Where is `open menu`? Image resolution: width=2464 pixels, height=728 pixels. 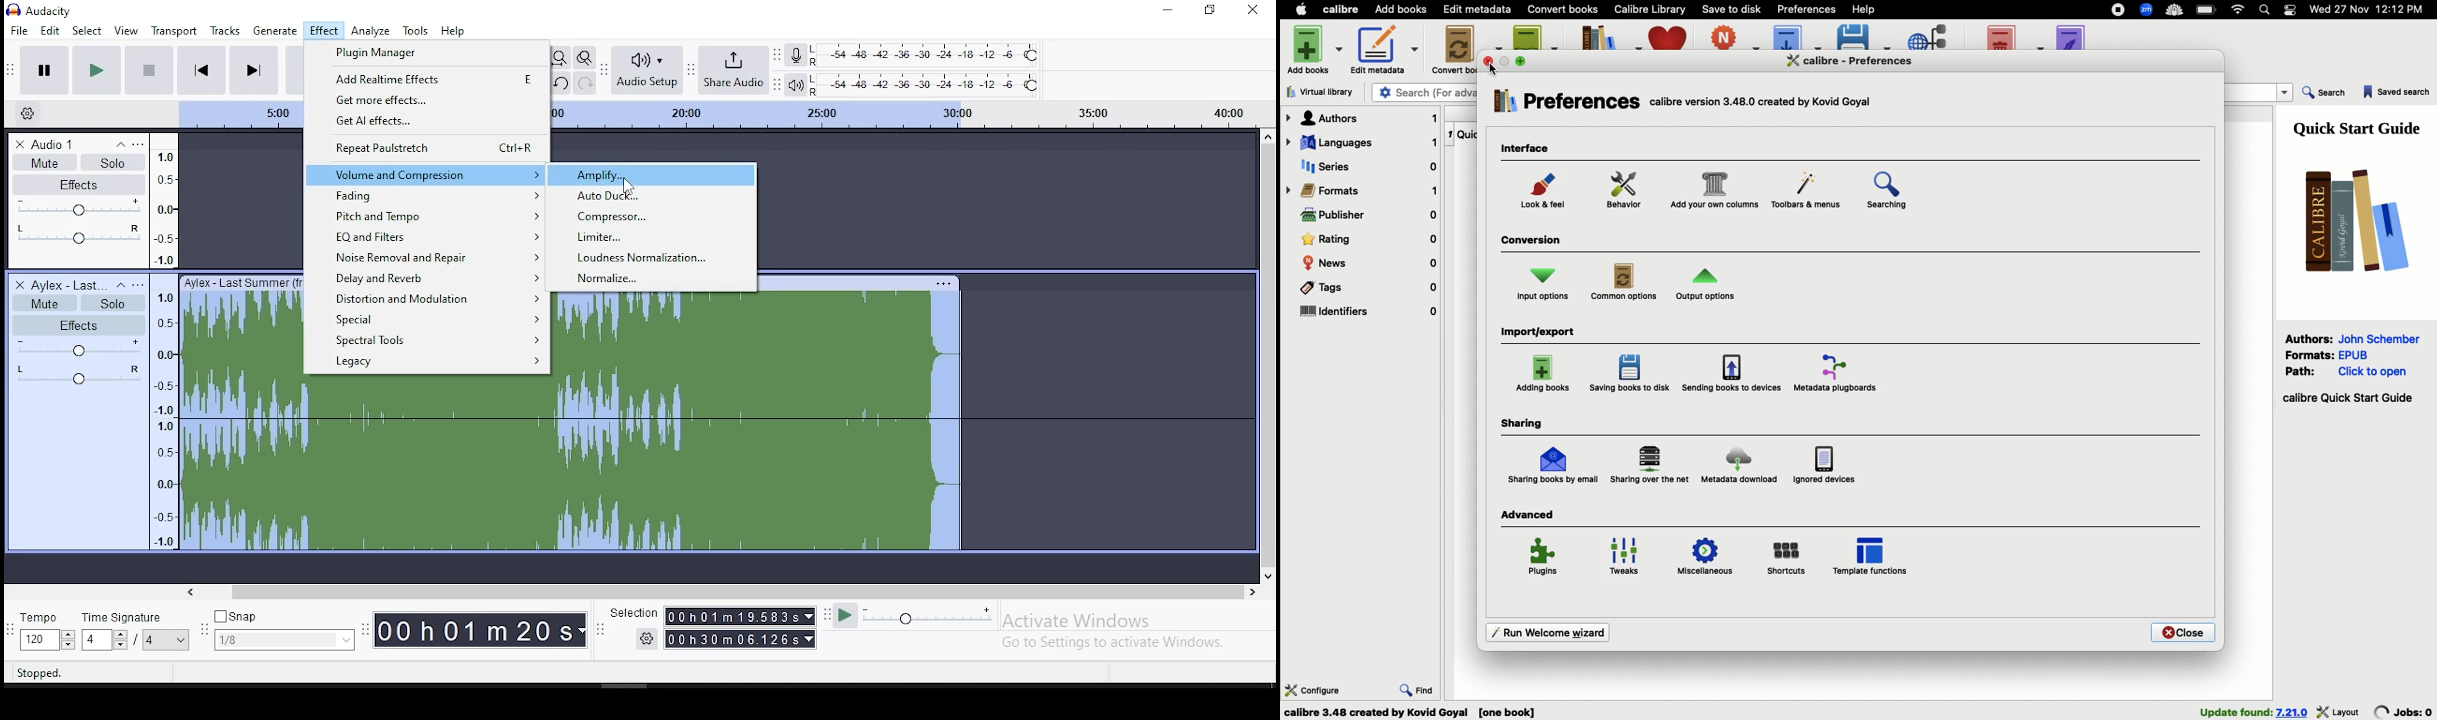 open menu is located at coordinates (138, 284).